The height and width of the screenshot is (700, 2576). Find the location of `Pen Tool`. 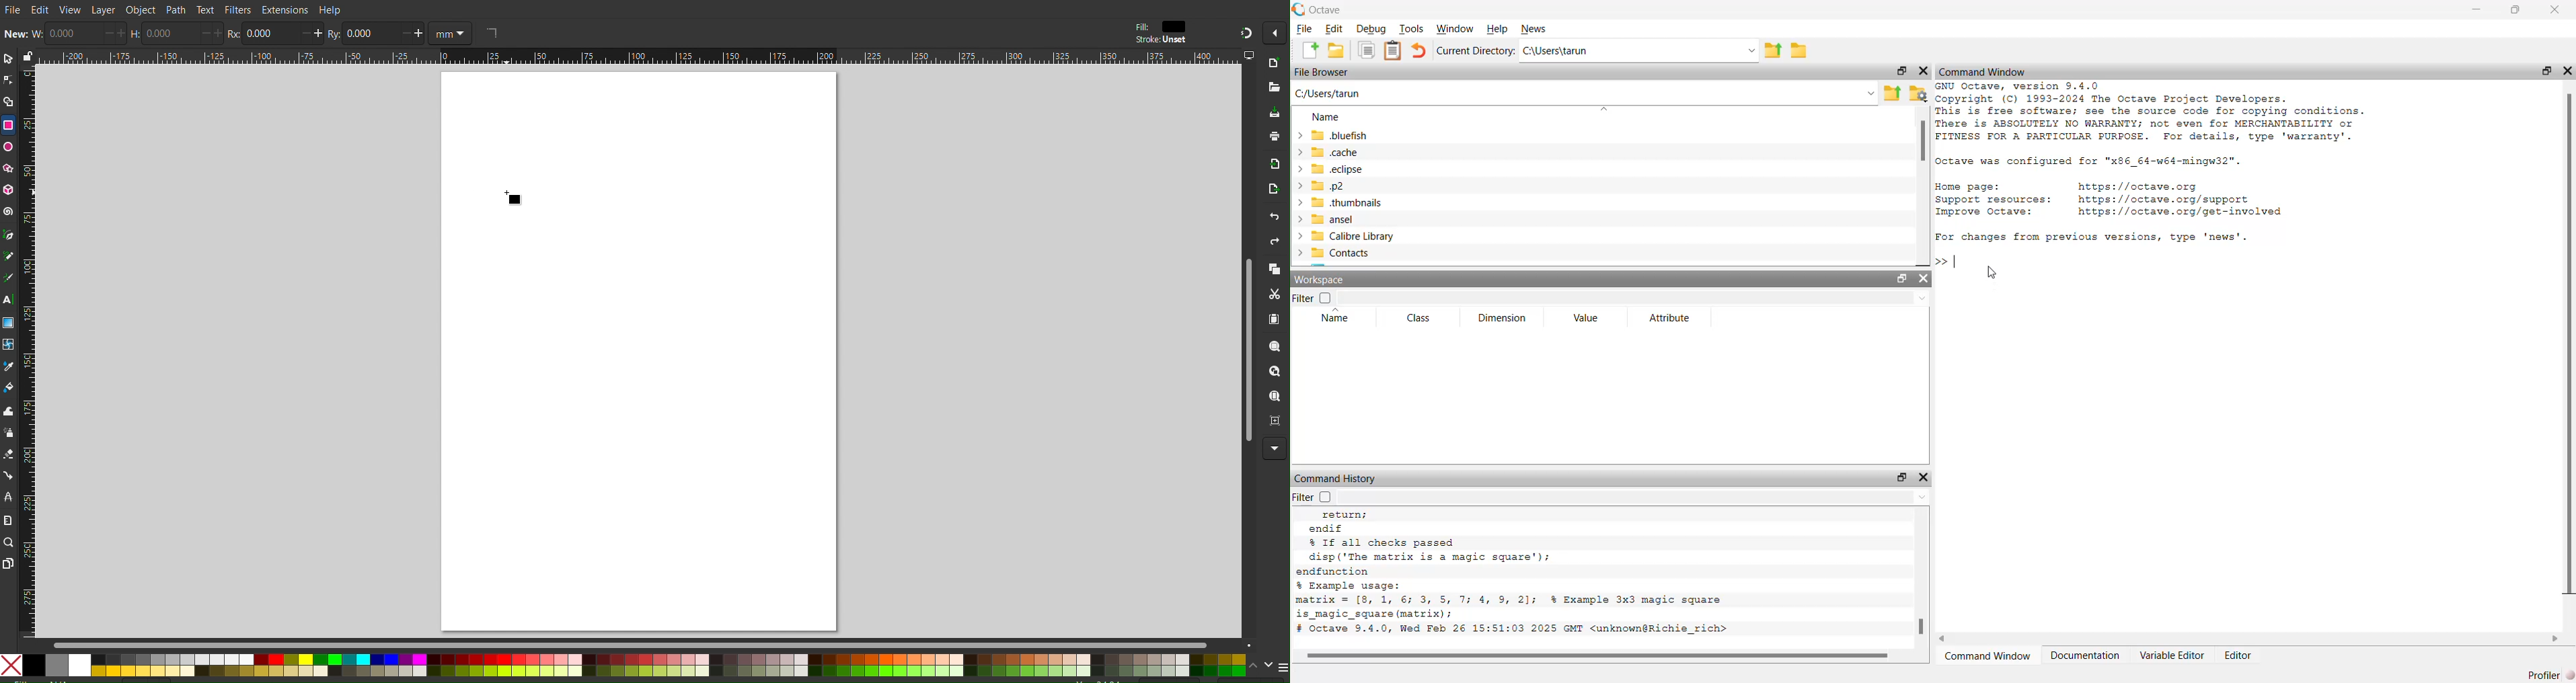

Pen Tool is located at coordinates (8, 234).